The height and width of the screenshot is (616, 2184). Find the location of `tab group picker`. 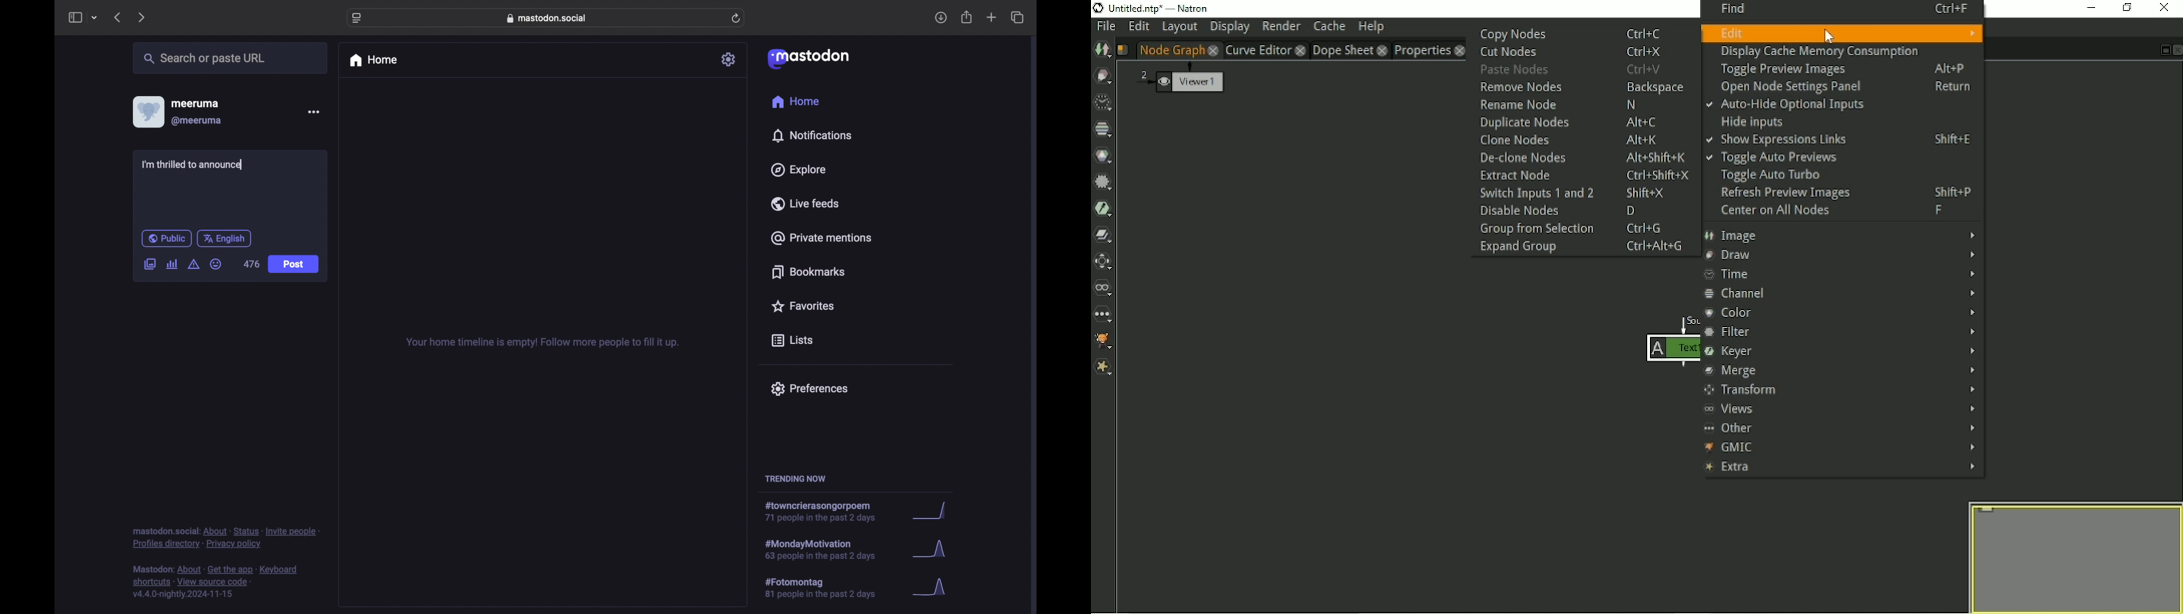

tab group picker is located at coordinates (95, 17).